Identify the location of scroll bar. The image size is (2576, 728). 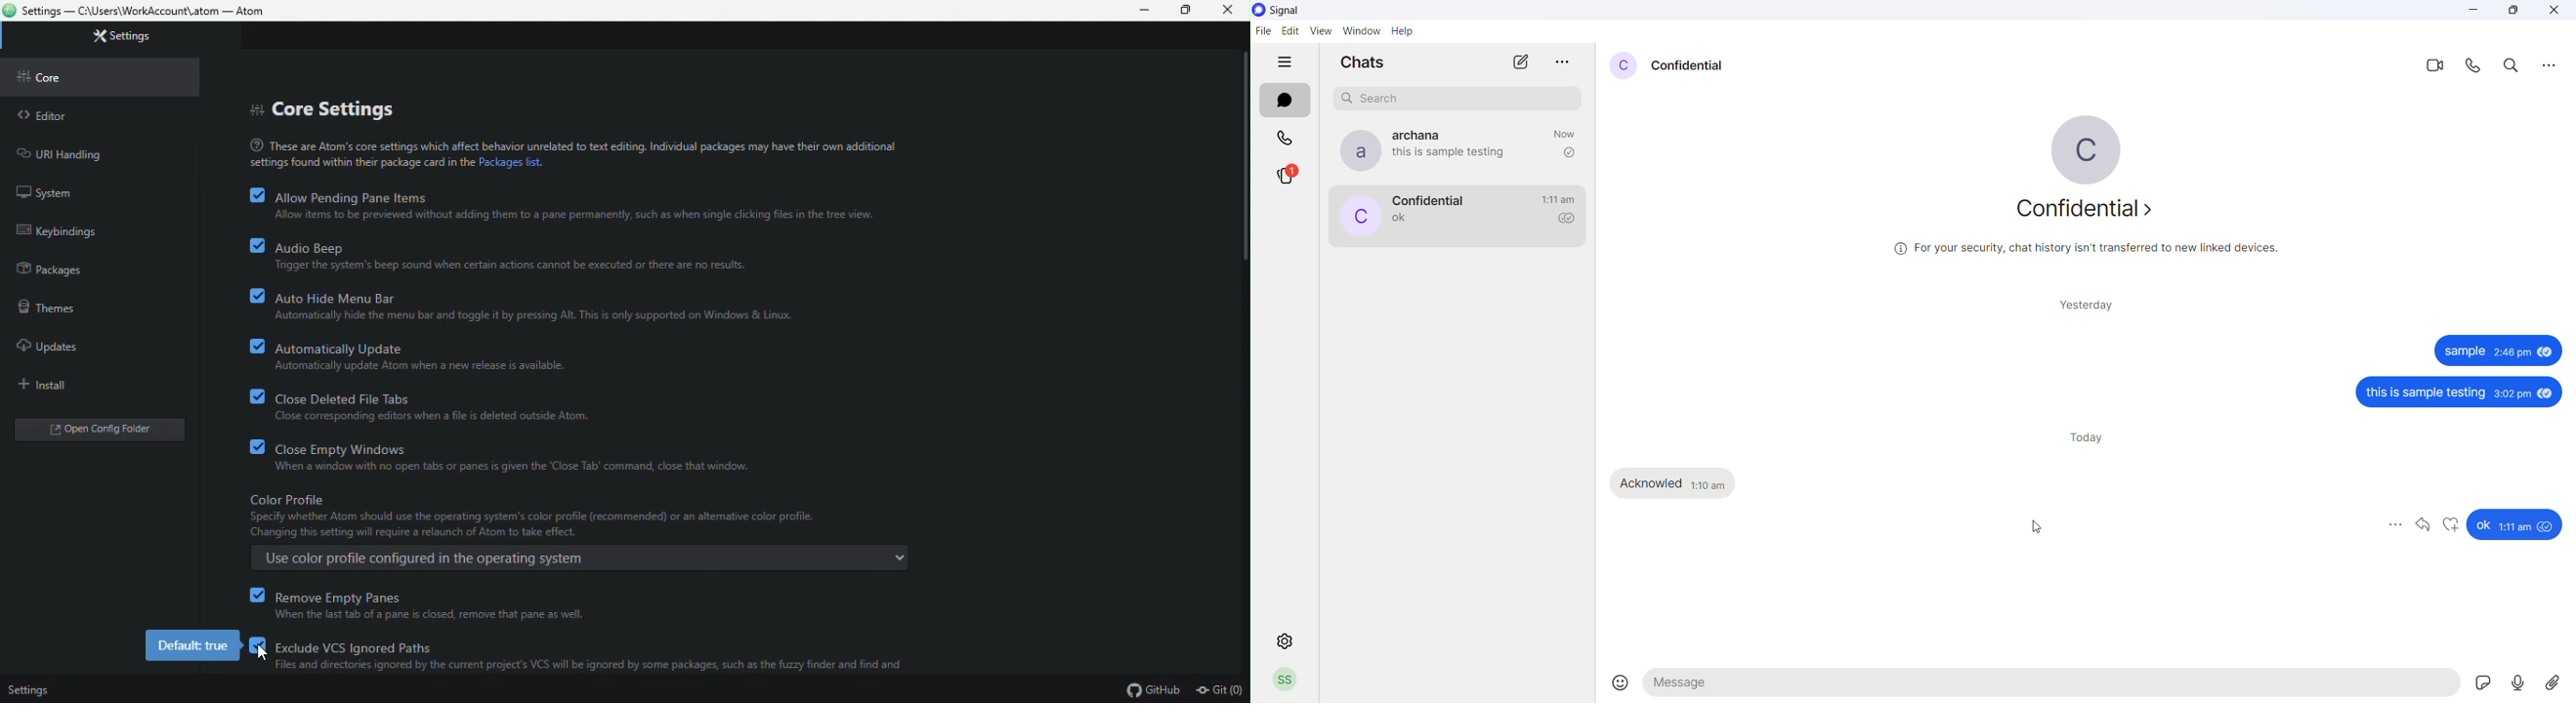
(1242, 158).